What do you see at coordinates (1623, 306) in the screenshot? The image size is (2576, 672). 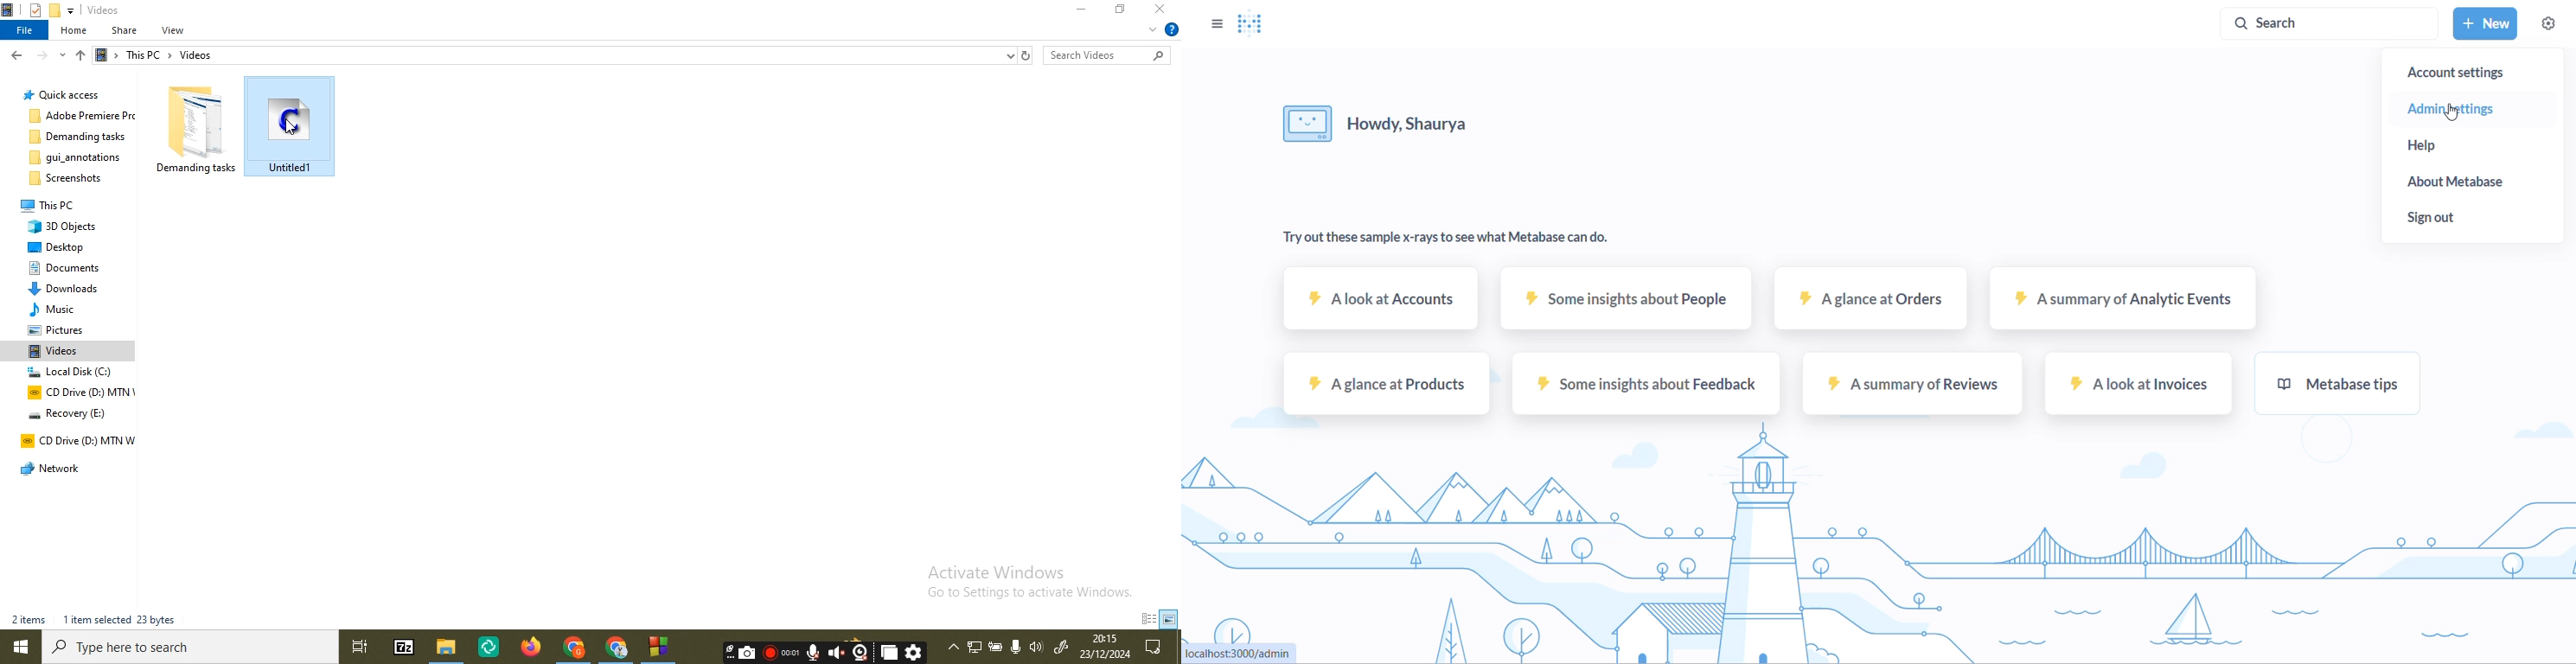 I see `some insights about people sample` at bounding box center [1623, 306].